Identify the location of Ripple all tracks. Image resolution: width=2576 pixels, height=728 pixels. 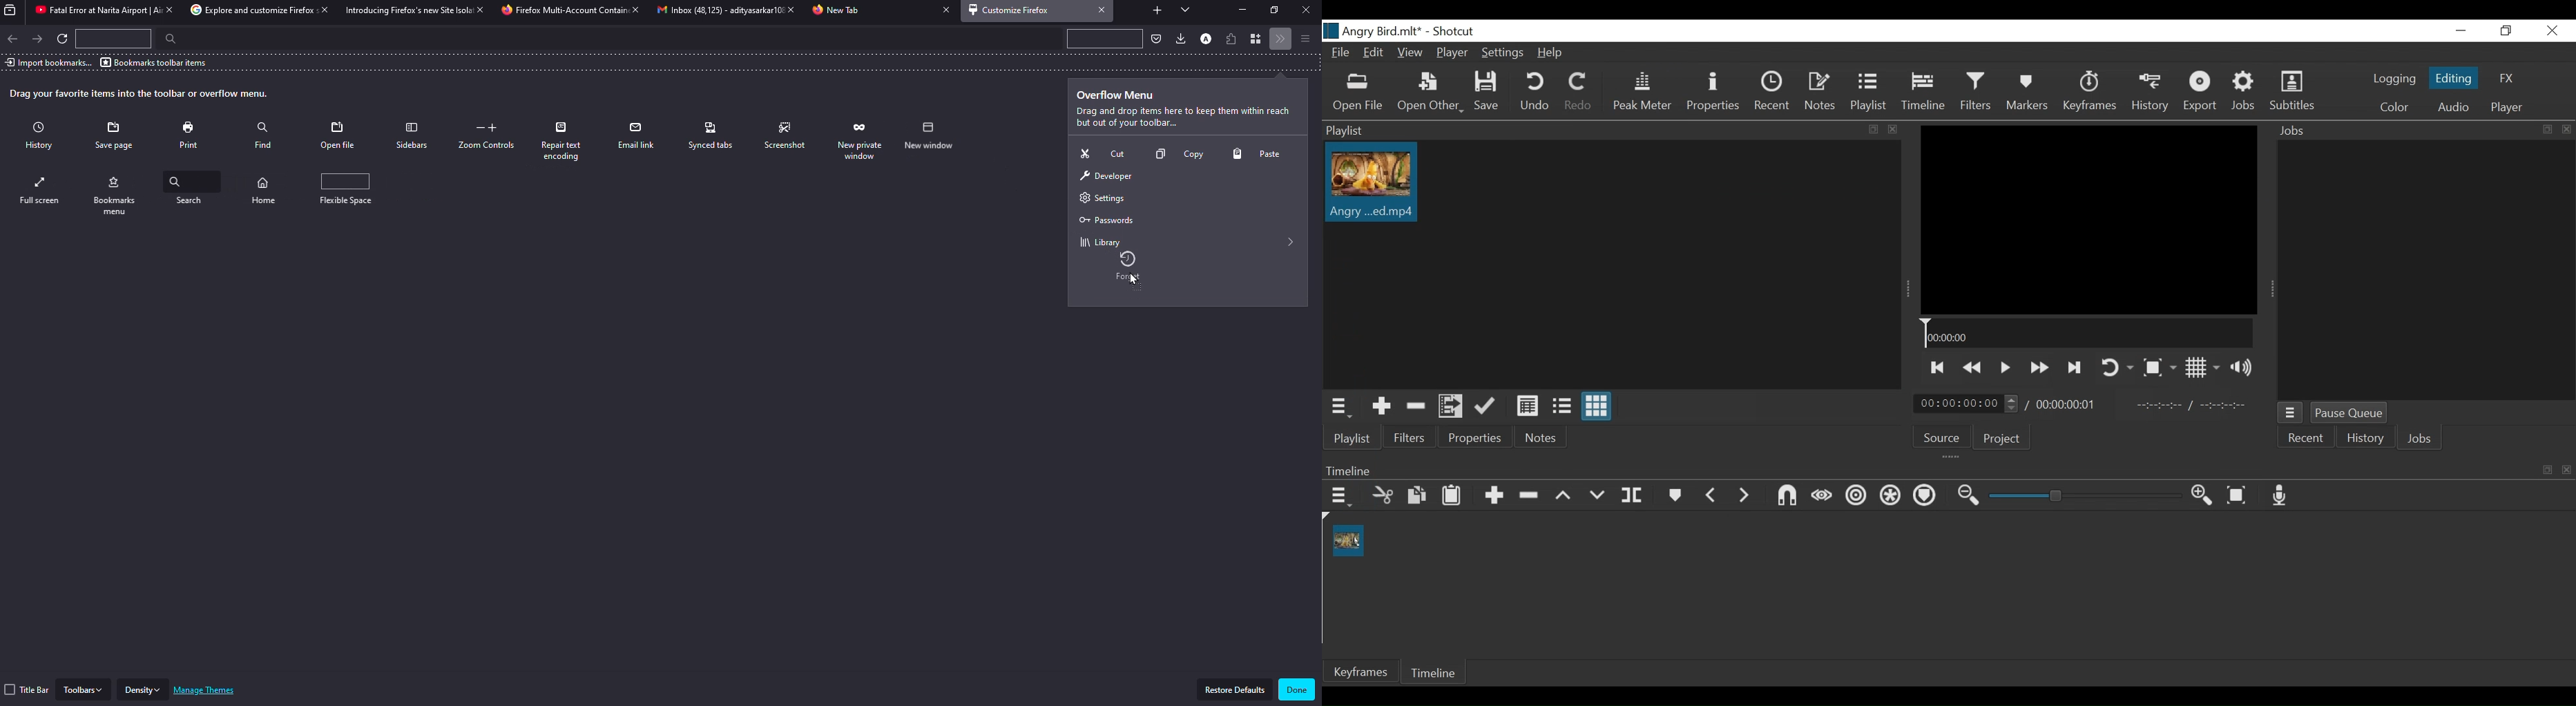
(1889, 497).